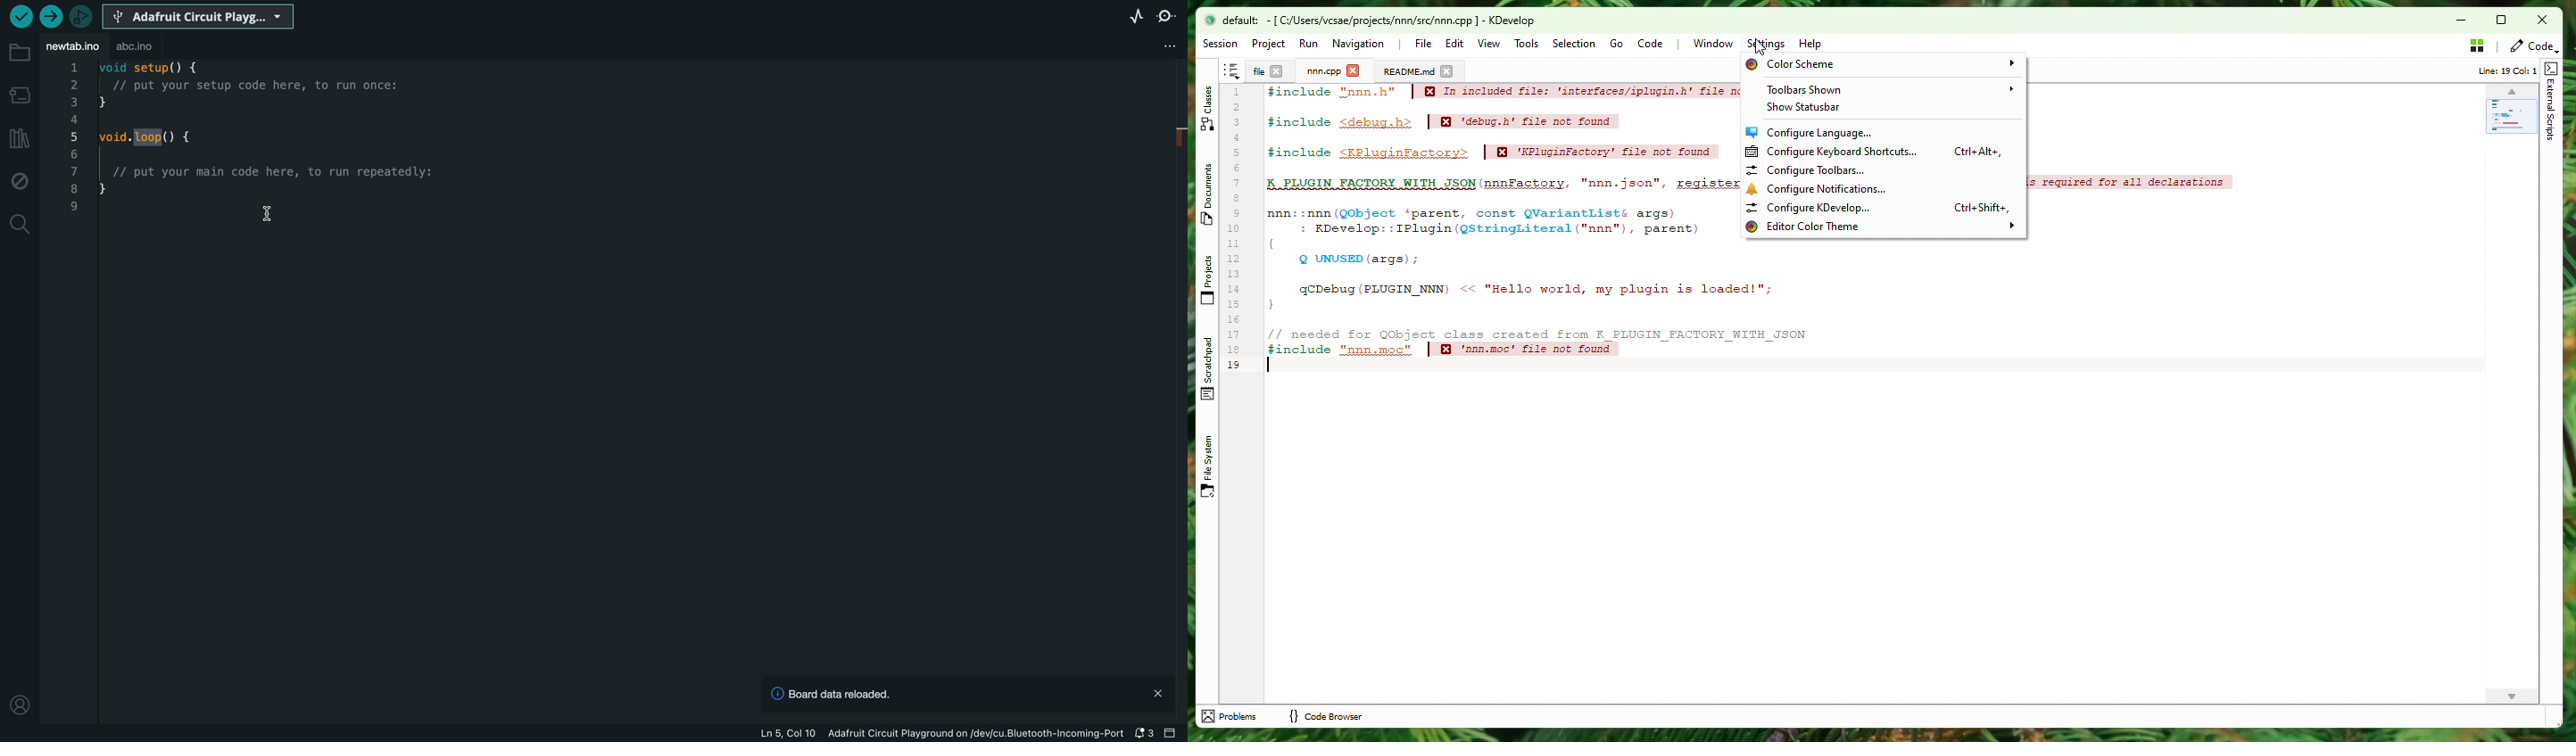 The height and width of the screenshot is (756, 2576). Describe the element at coordinates (19, 95) in the screenshot. I see `board manager` at that location.